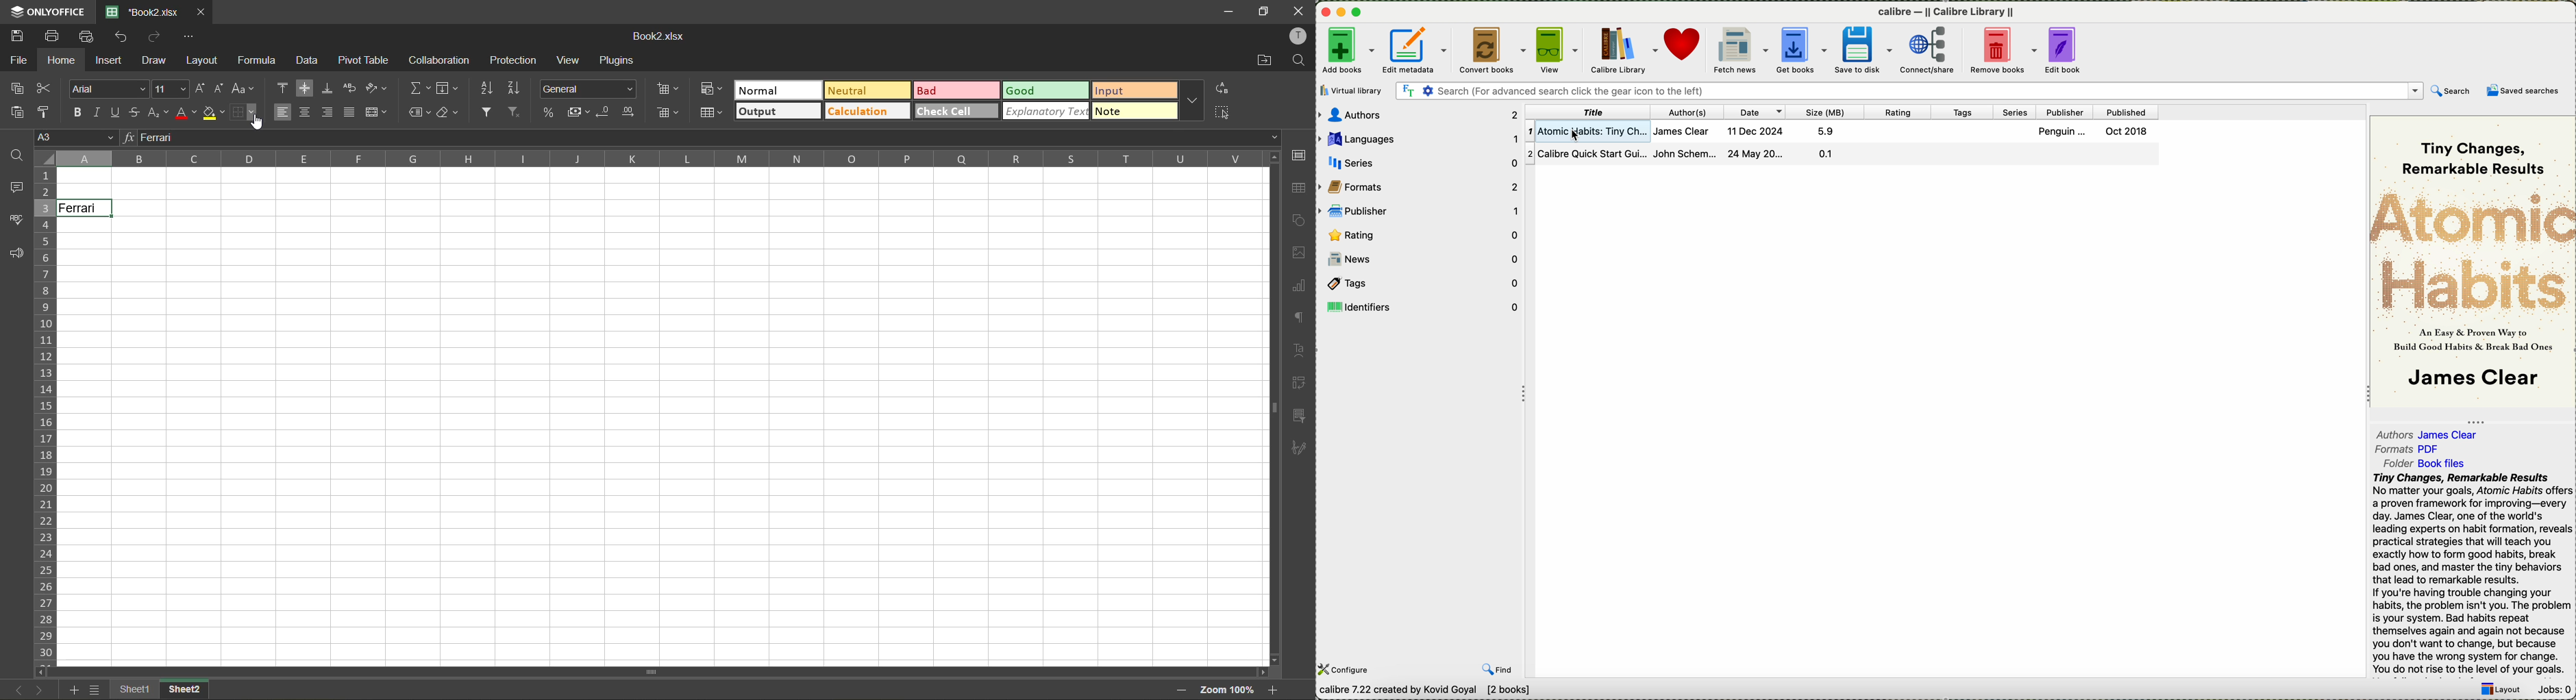 This screenshot has height=700, width=2576. What do you see at coordinates (18, 36) in the screenshot?
I see `save` at bounding box center [18, 36].